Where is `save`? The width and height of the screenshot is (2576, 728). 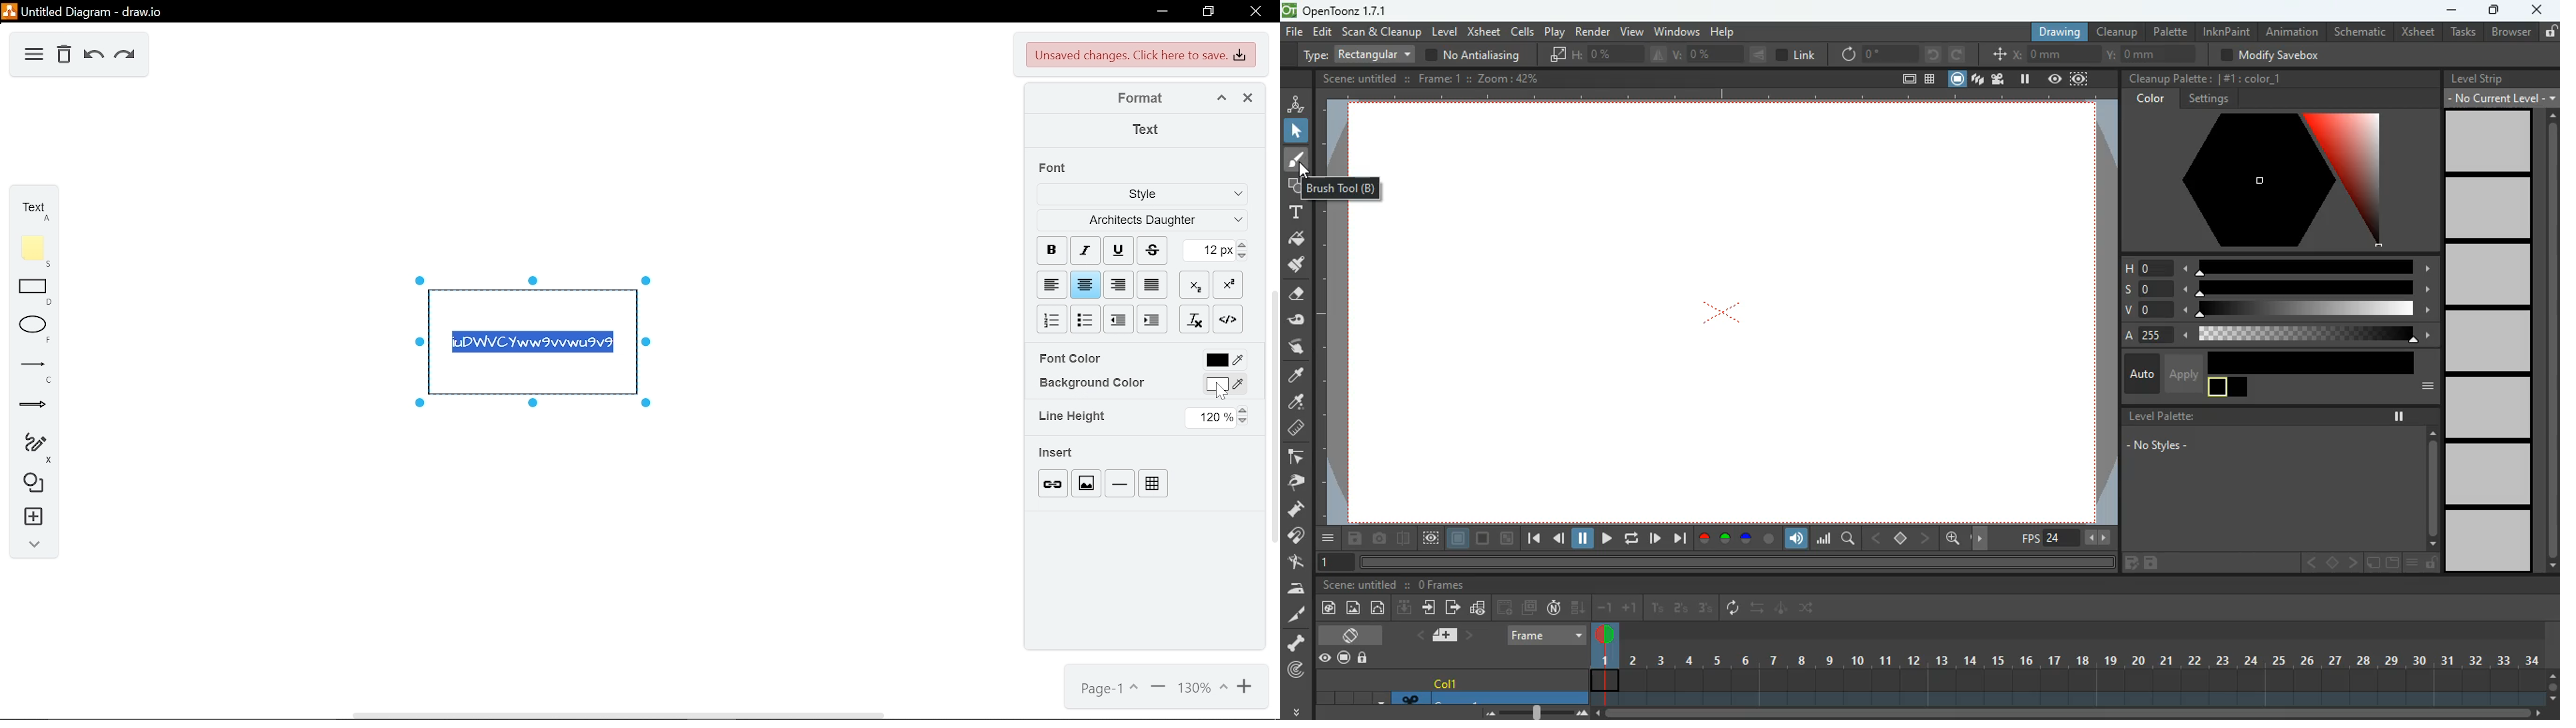
save is located at coordinates (1357, 540).